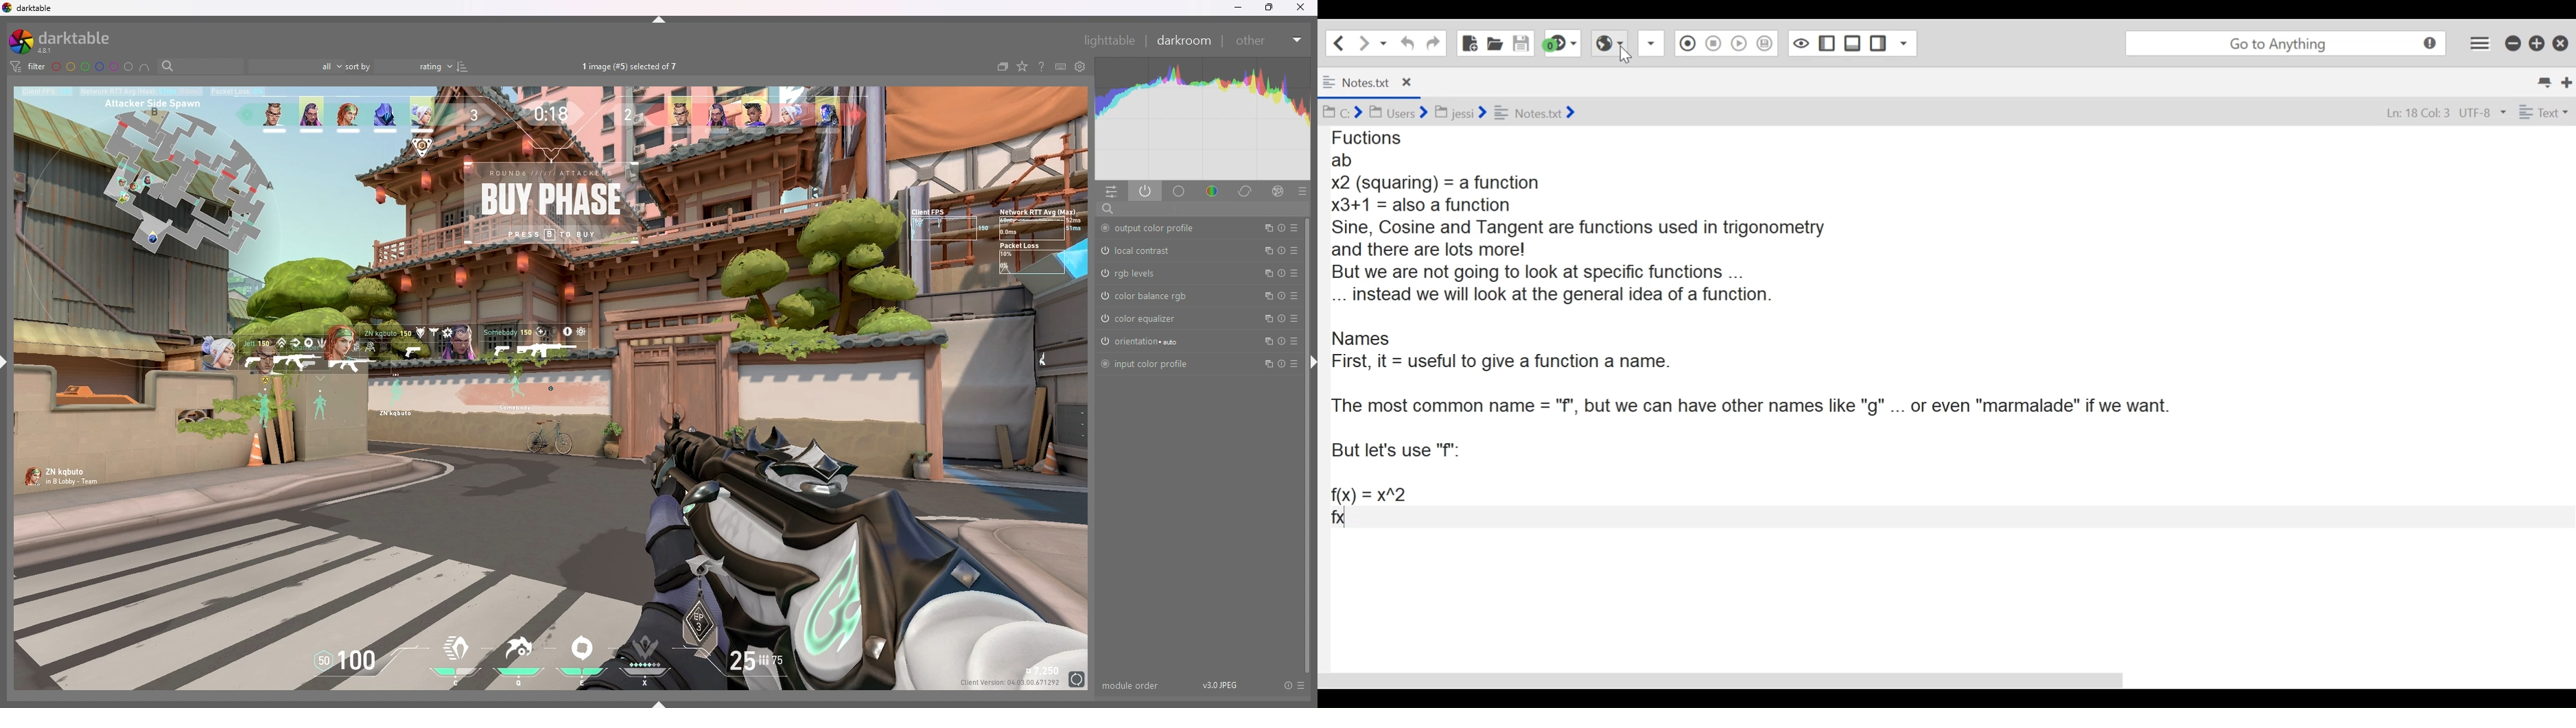  I want to click on presets, so click(1295, 296).